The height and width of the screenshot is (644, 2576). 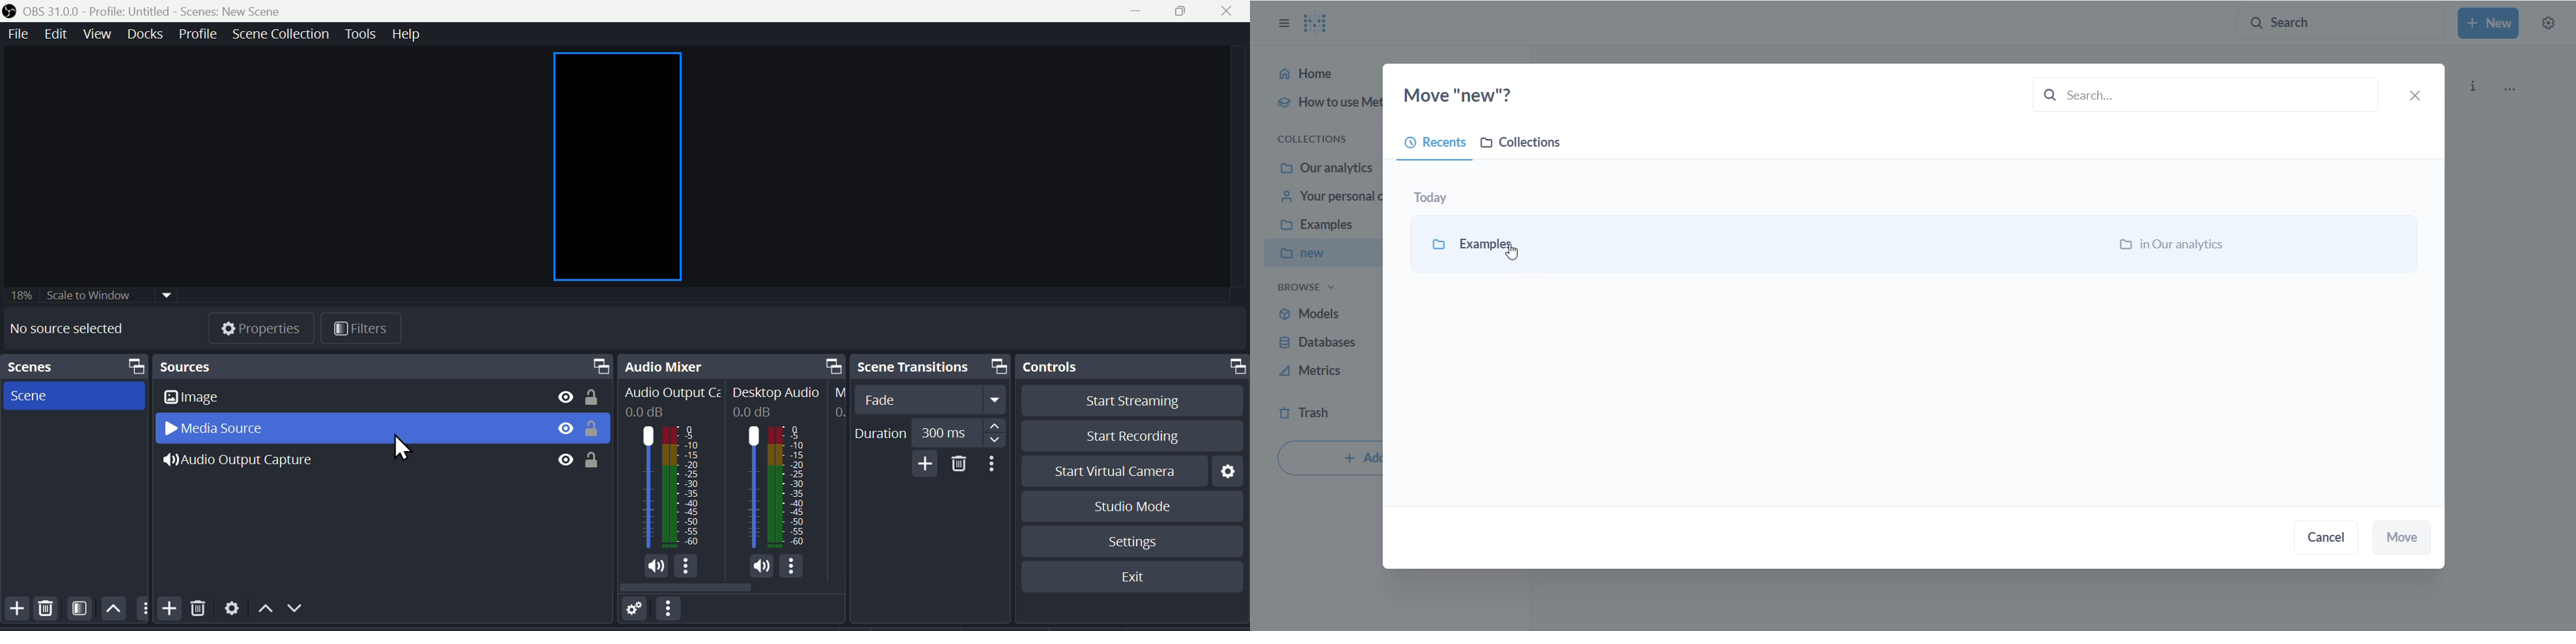 I want to click on minimise, so click(x=1143, y=10).